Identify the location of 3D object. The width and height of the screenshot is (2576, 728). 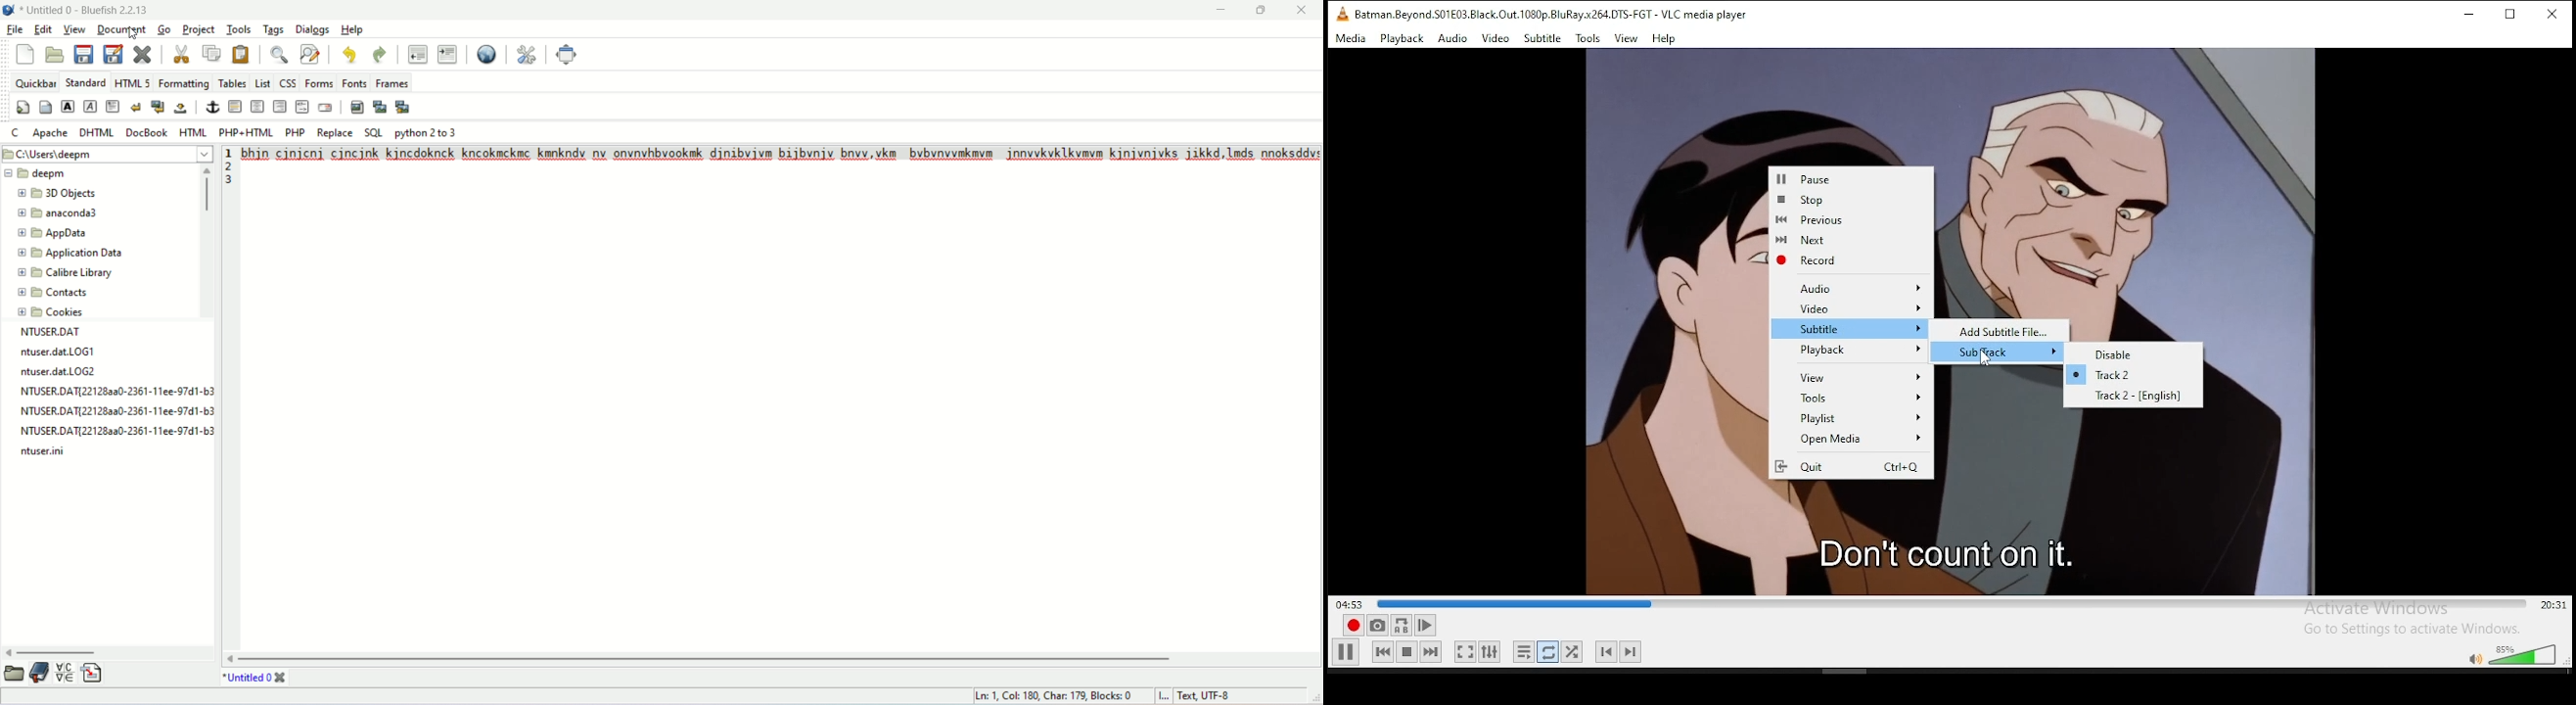
(60, 192).